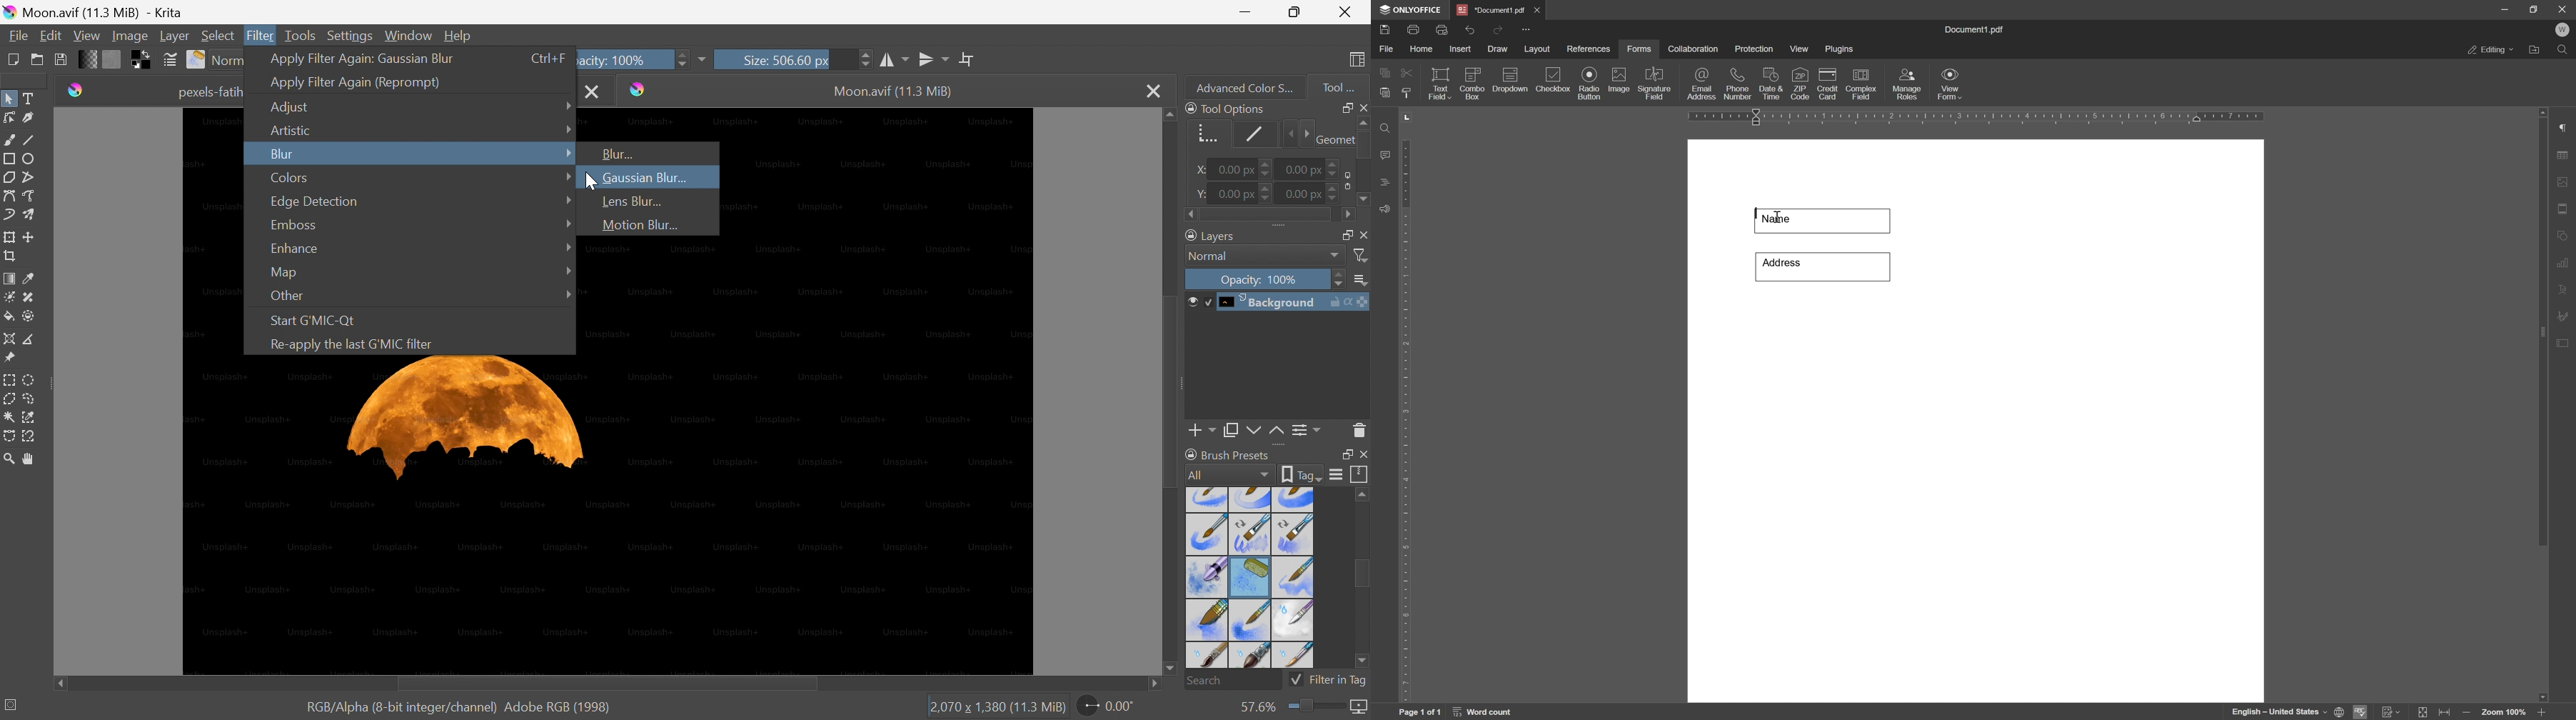  What do you see at coordinates (2361, 712) in the screenshot?
I see `spell checking` at bounding box center [2361, 712].